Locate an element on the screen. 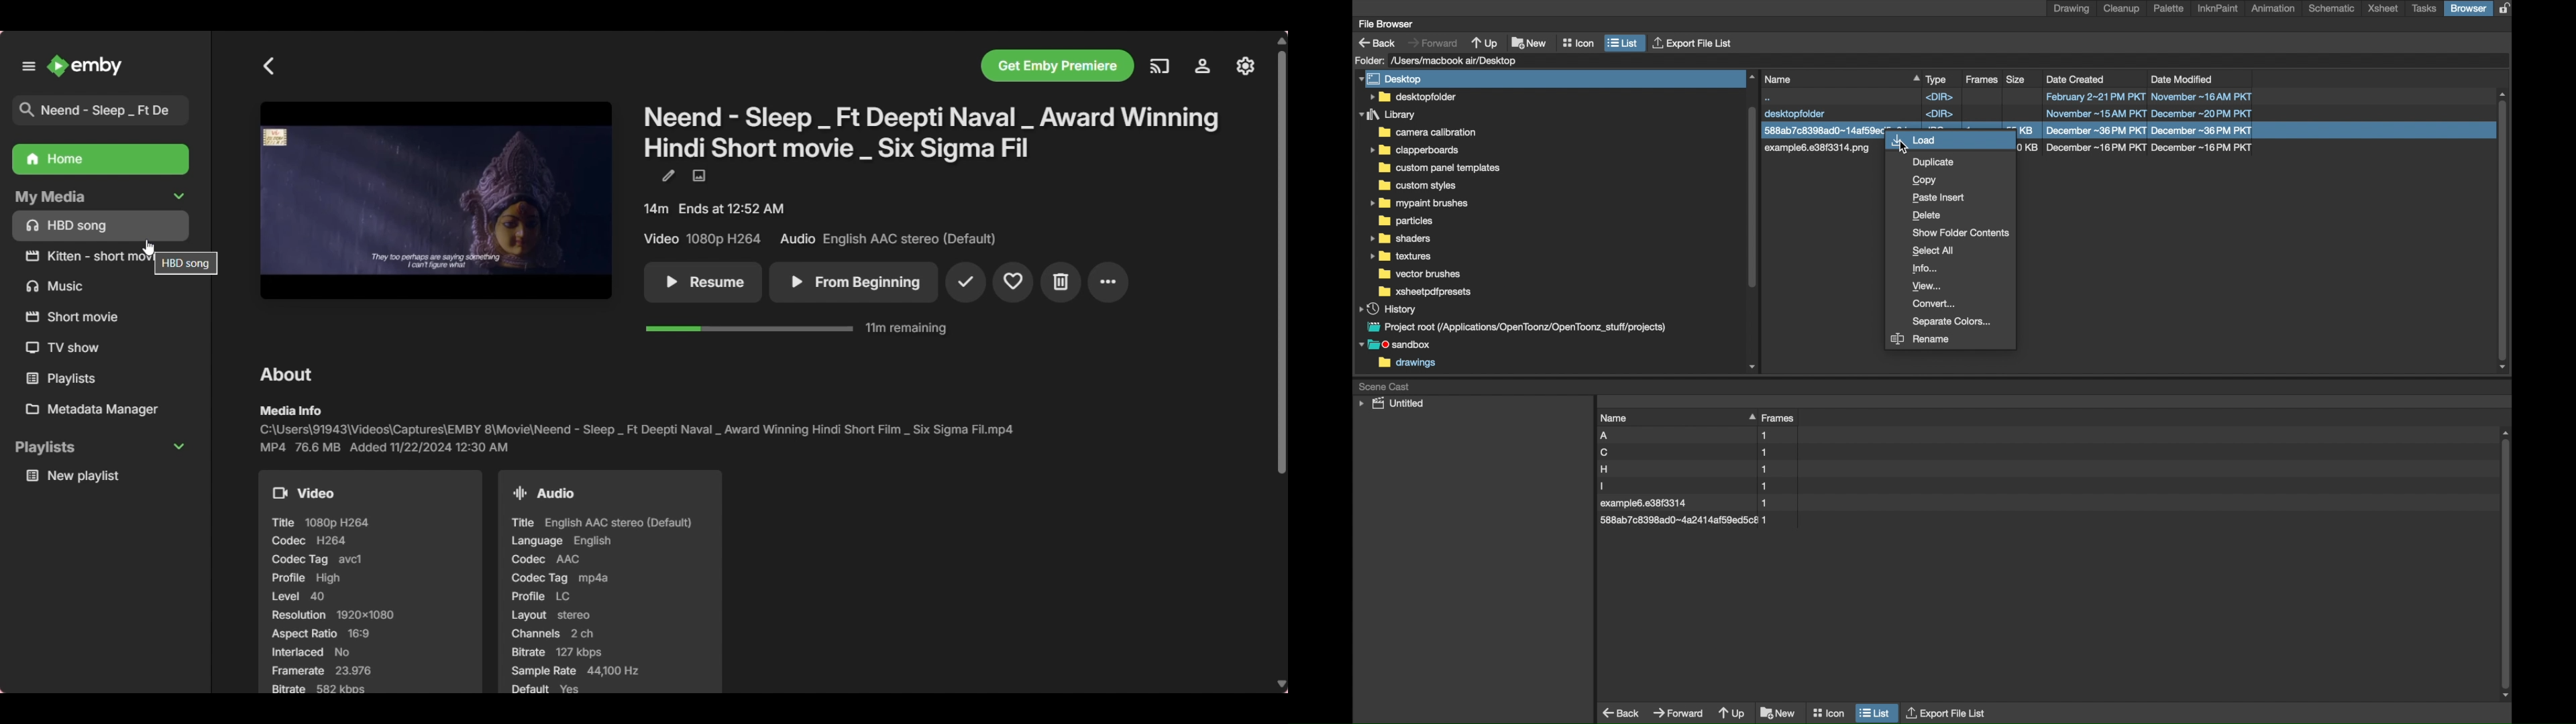  name is located at coordinates (1841, 79).